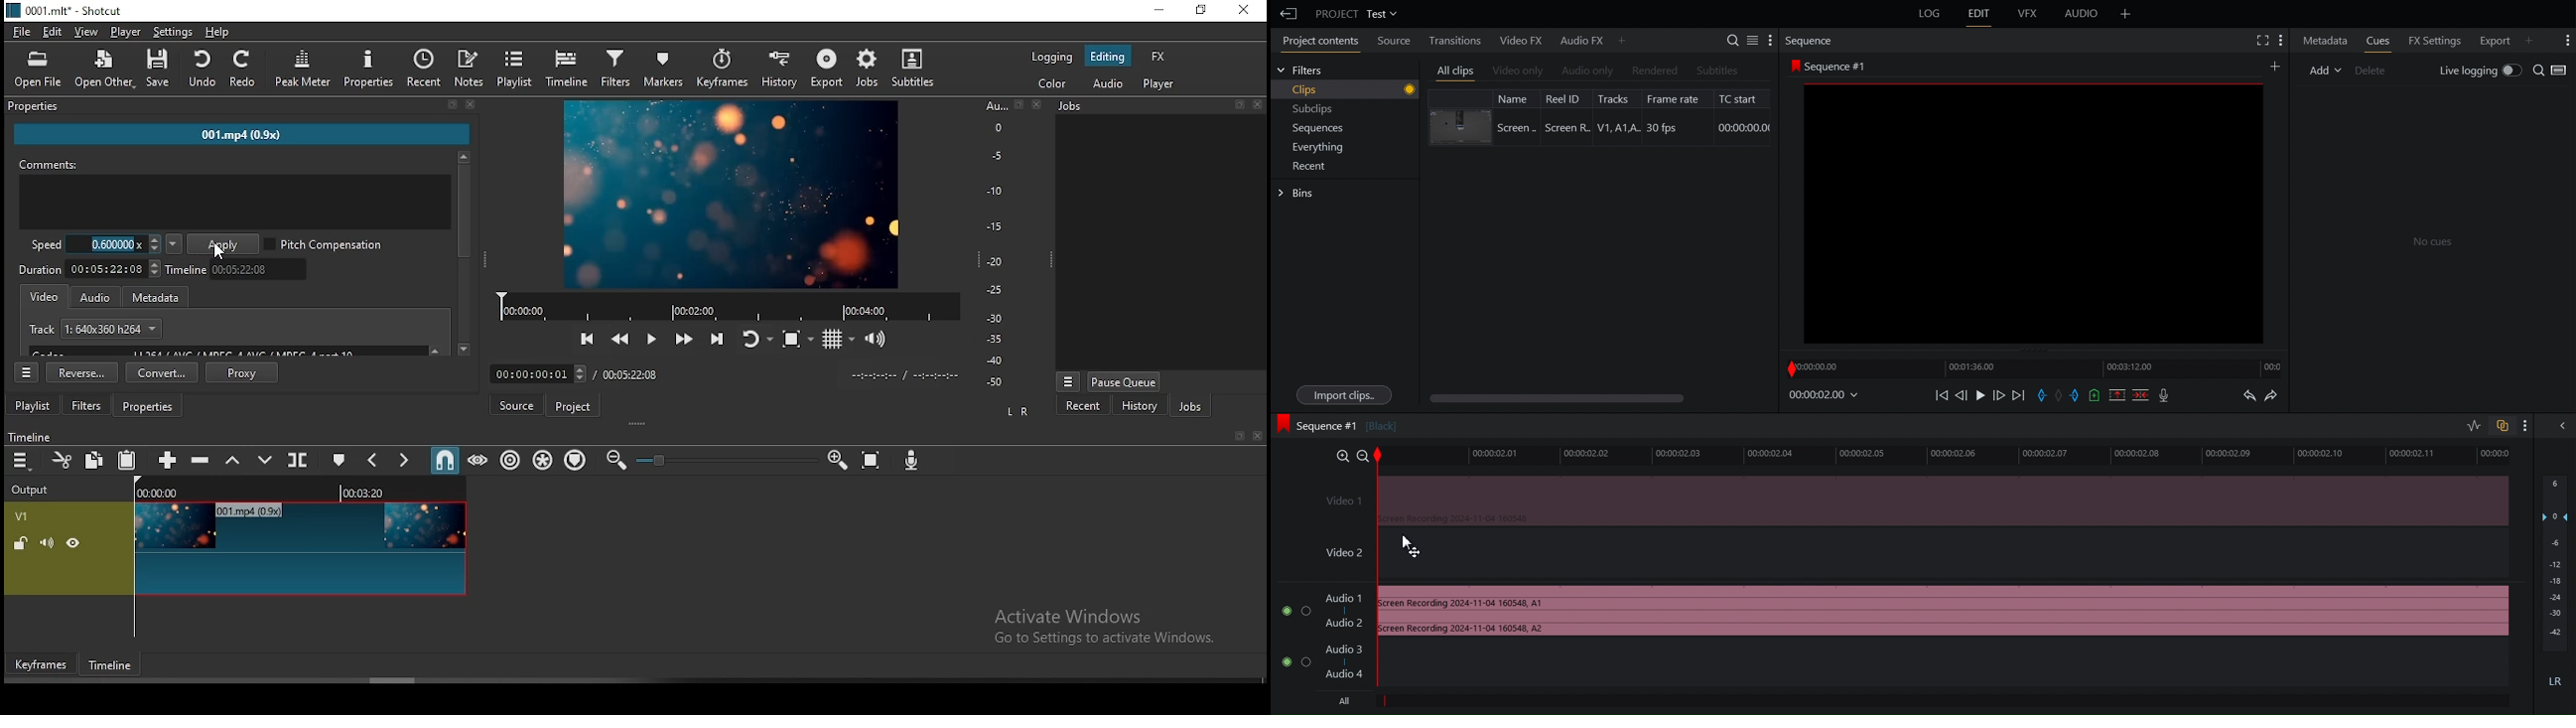 This screenshot has height=728, width=2576. I want to click on Video Only, so click(1518, 69).